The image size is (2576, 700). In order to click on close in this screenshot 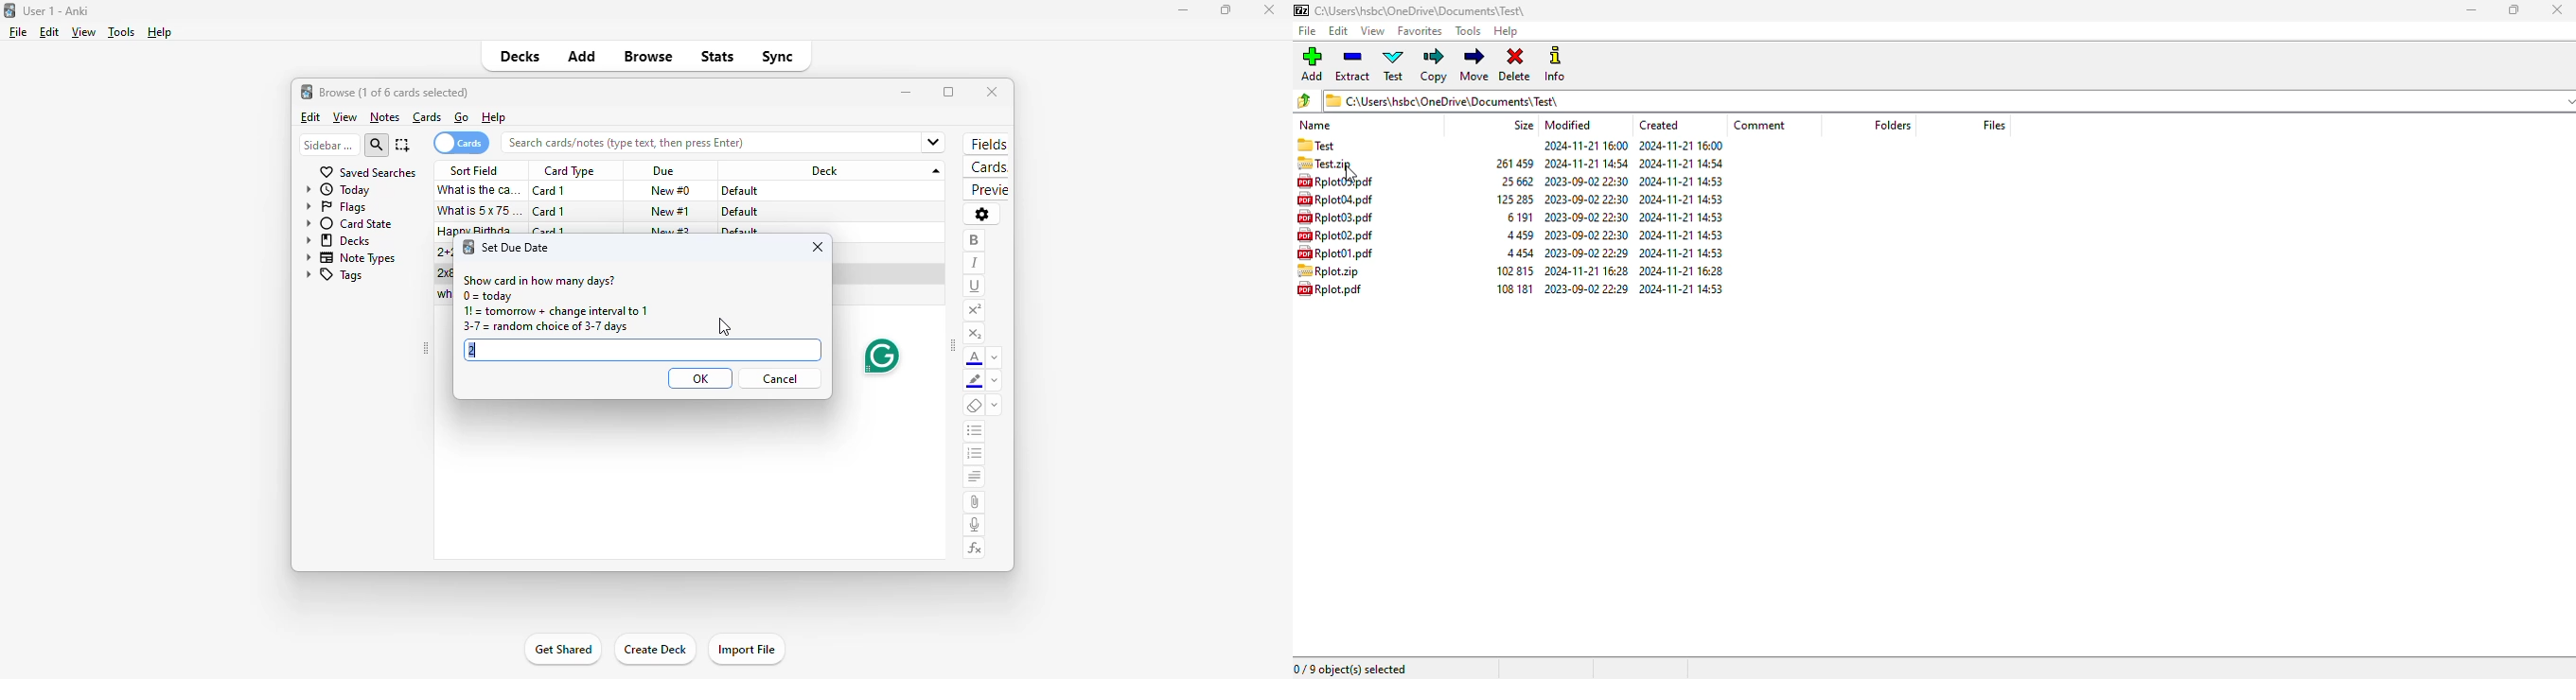, I will do `click(1268, 9)`.